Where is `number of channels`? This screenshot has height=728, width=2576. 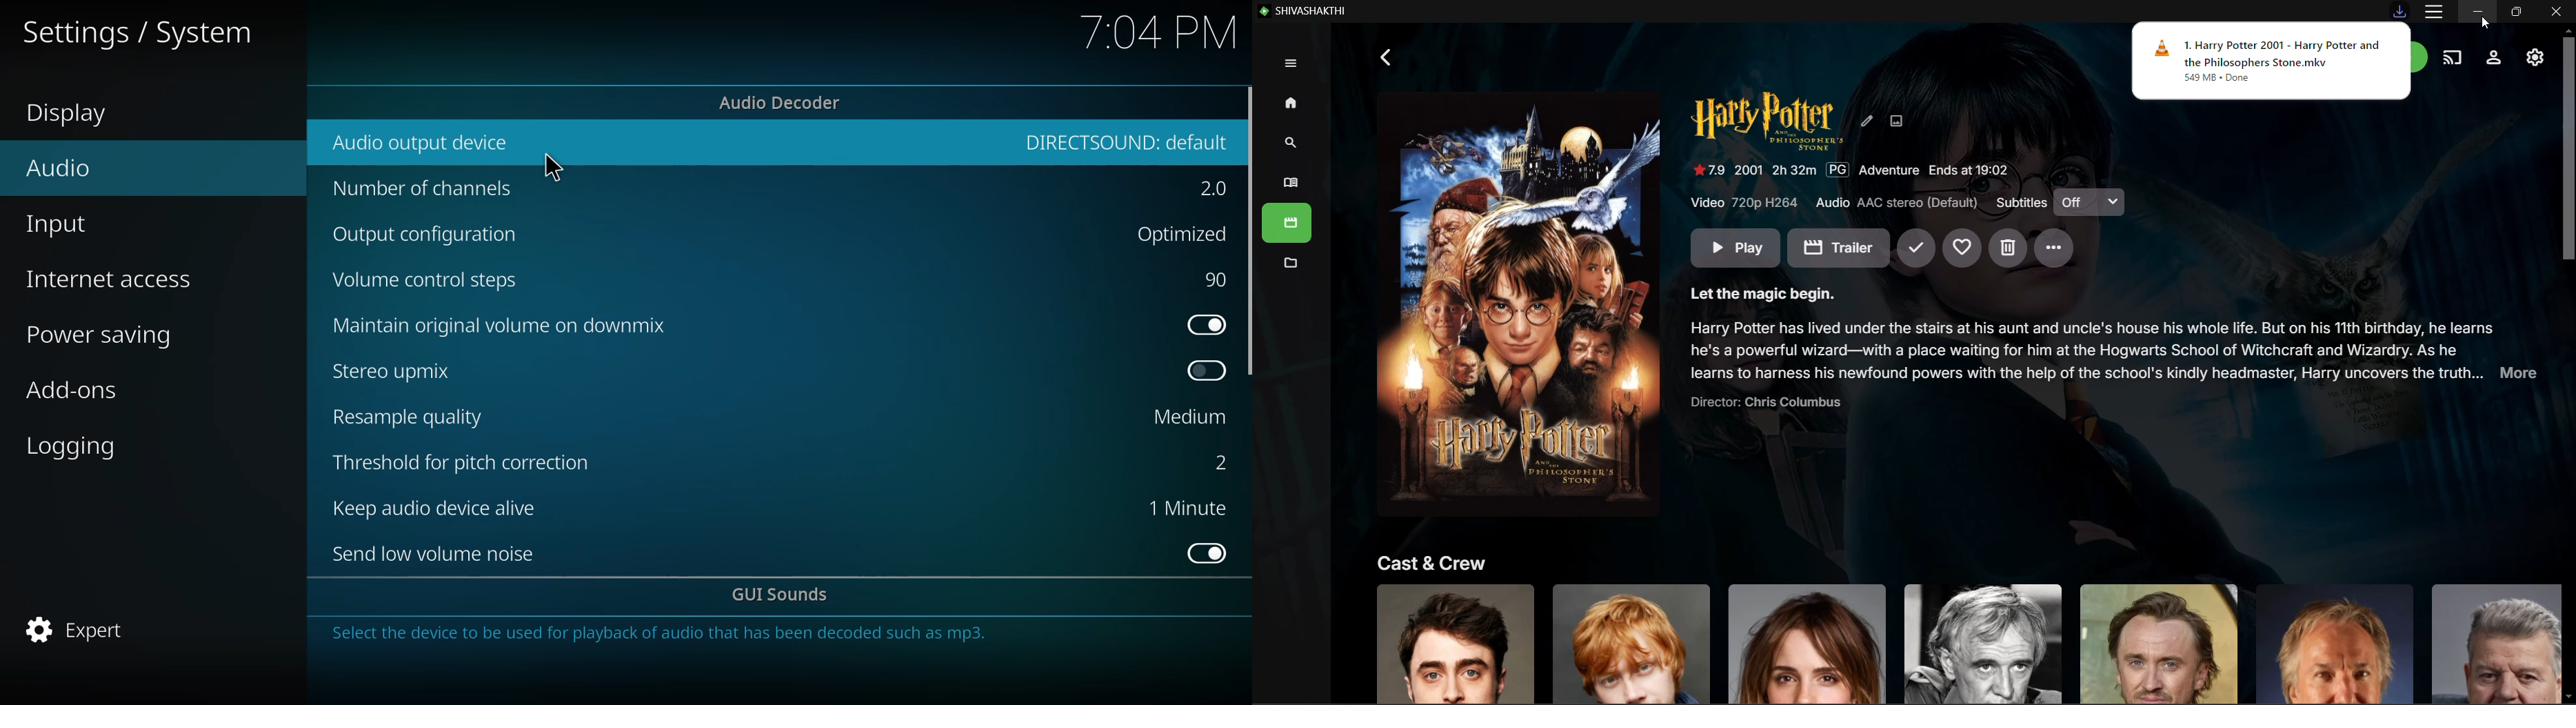
number of channels is located at coordinates (423, 190).